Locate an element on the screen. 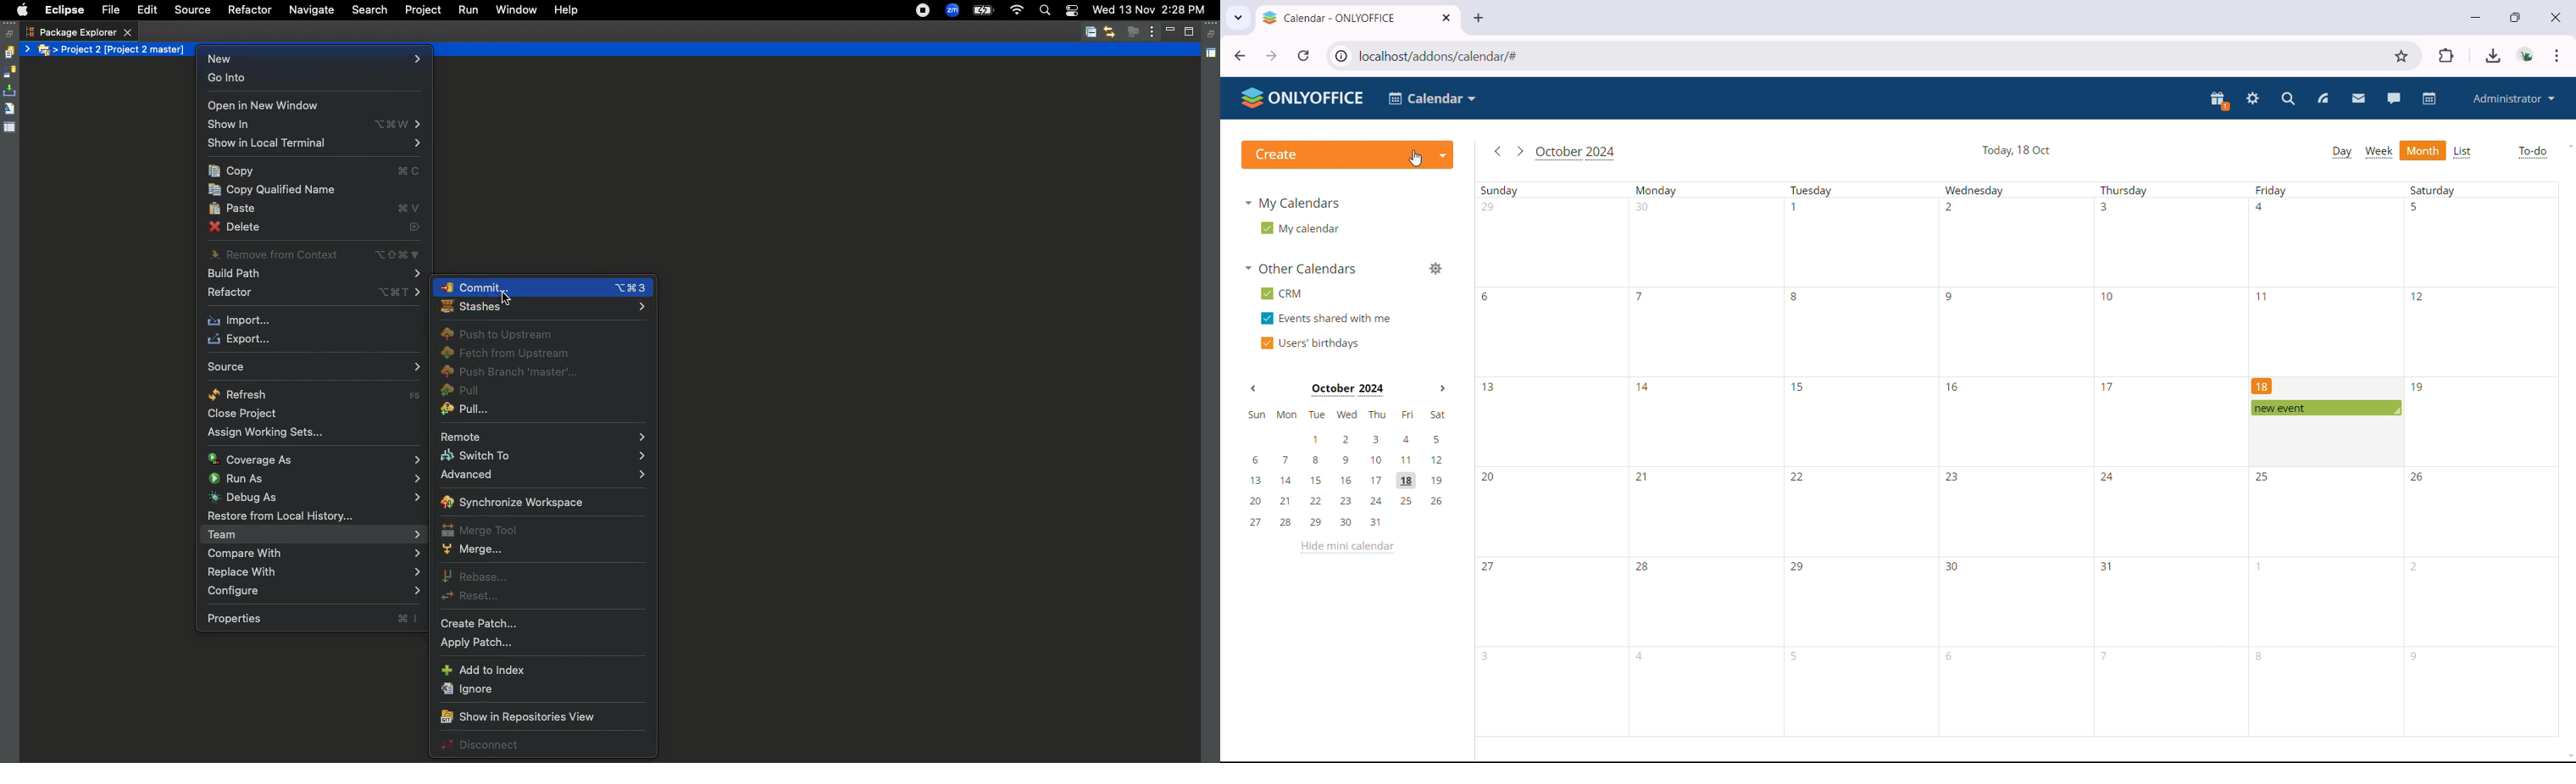 This screenshot has height=784, width=2576. Internet is located at coordinates (1016, 11).